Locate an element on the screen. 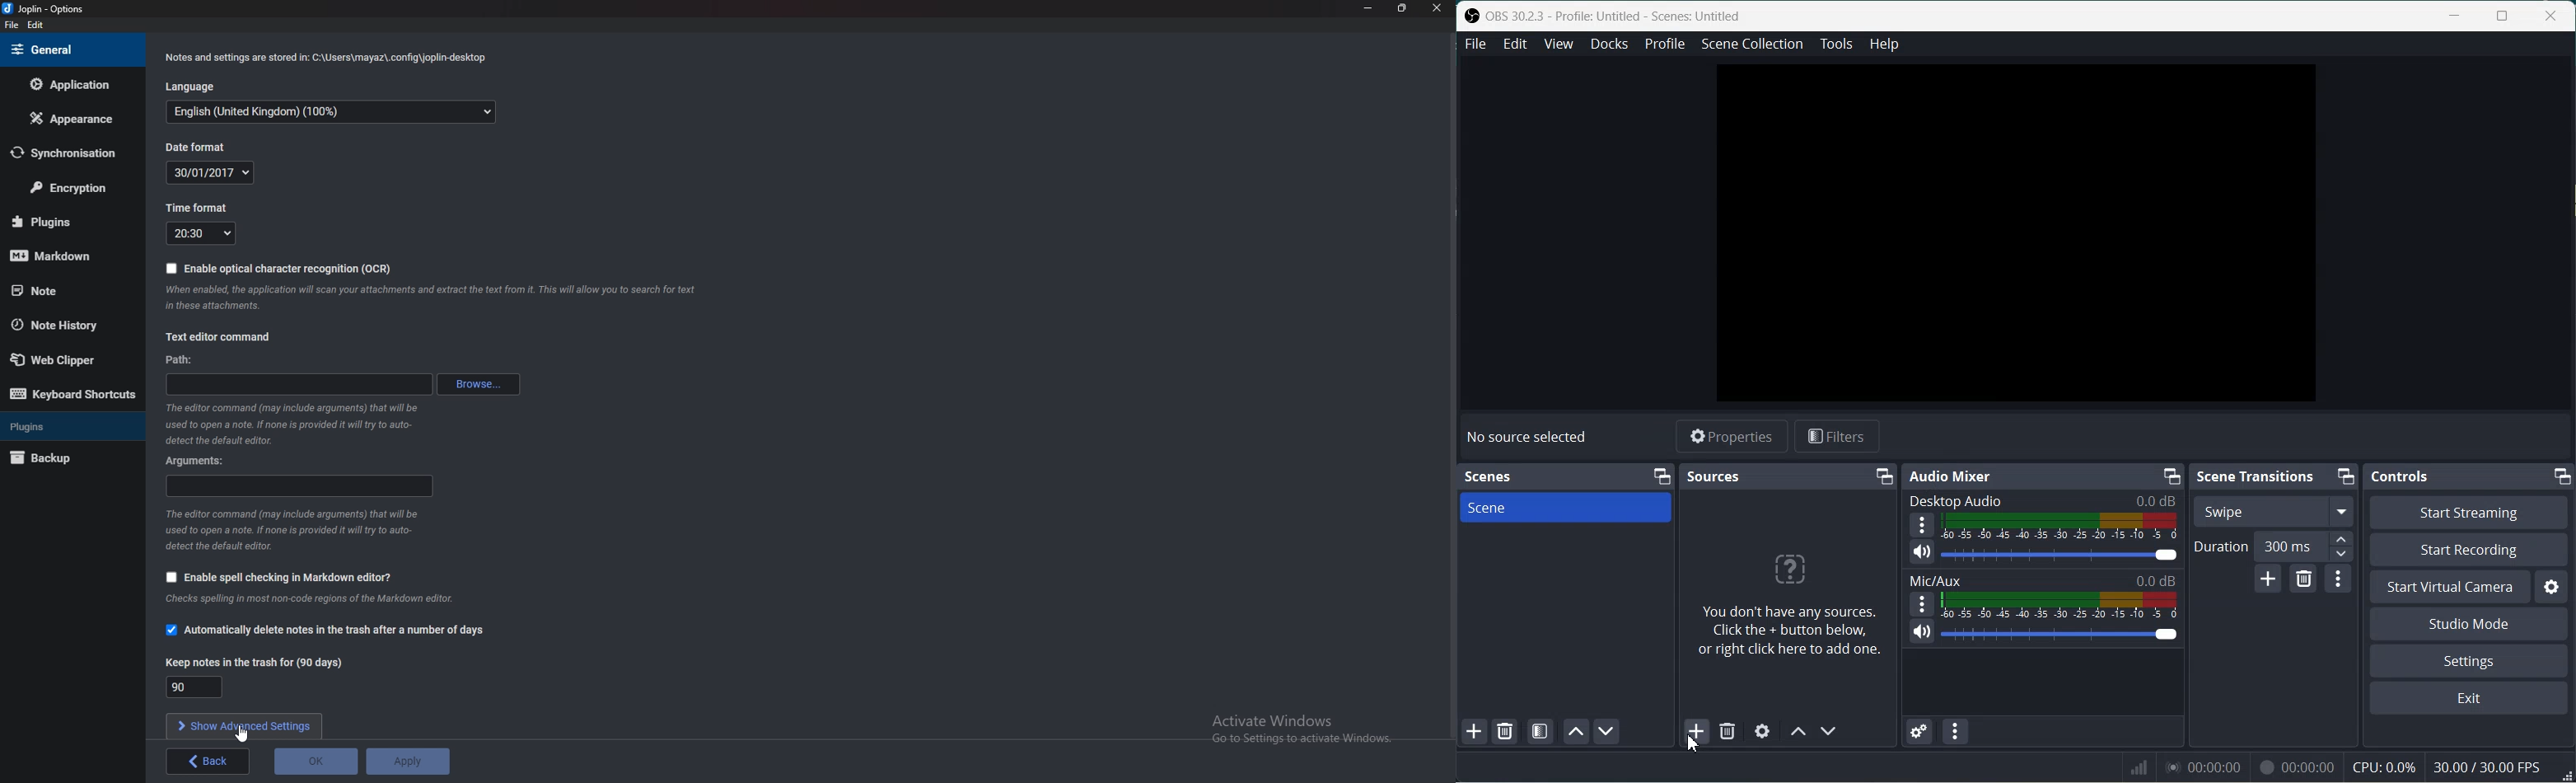 The width and height of the screenshot is (2576, 784). Time format is located at coordinates (202, 233).